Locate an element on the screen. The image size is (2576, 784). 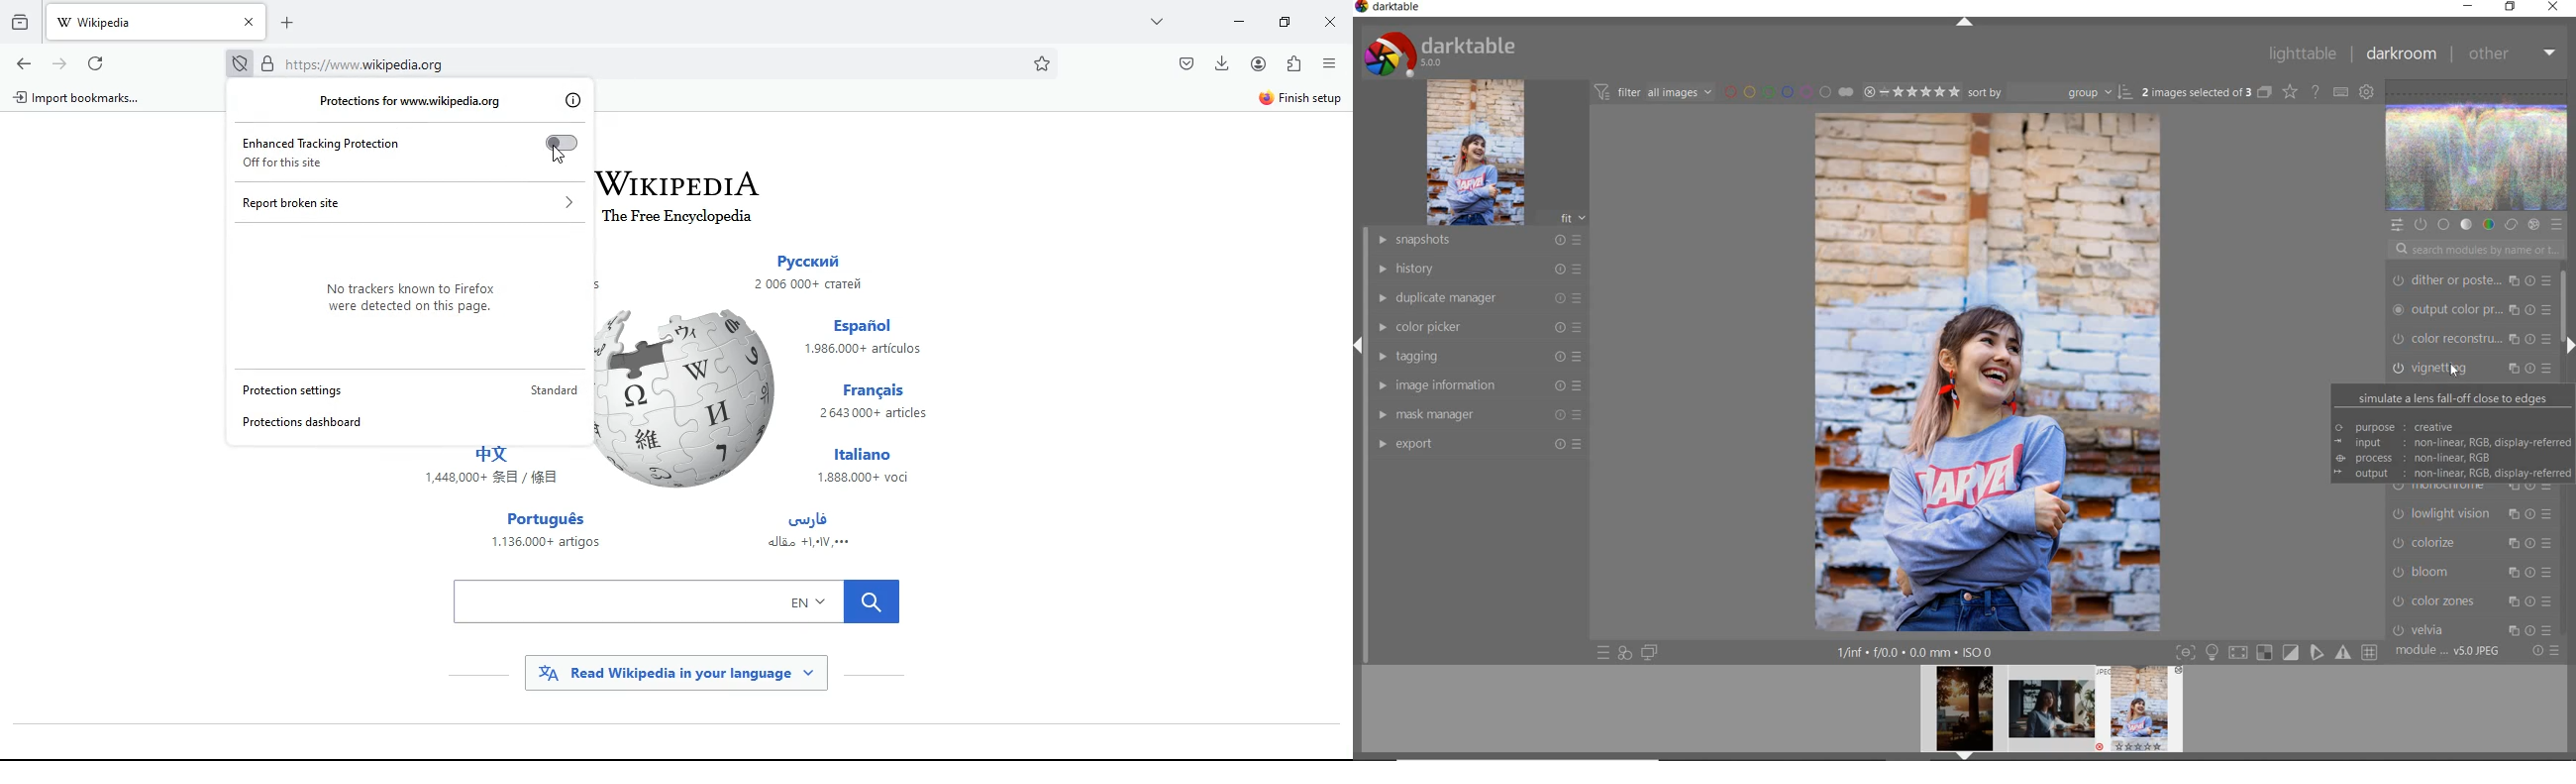
LIGHTTABLE is located at coordinates (2302, 53).